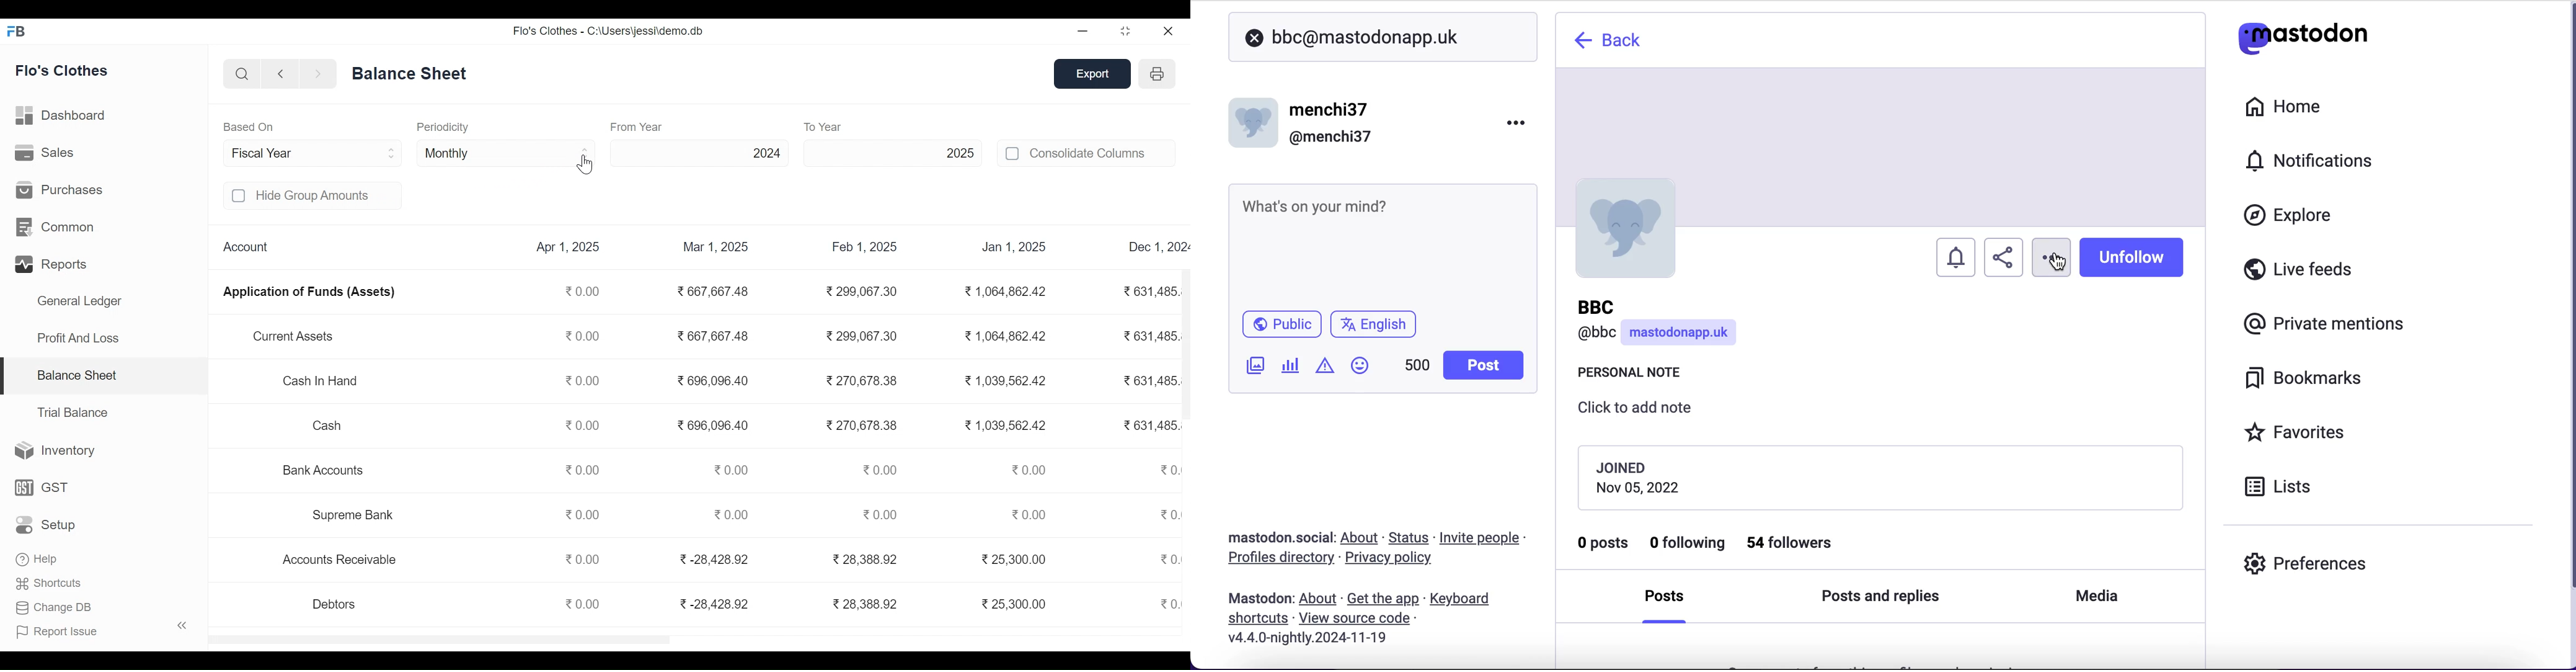  Describe the element at coordinates (1639, 229) in the screenshot. I see `profile picture` at that location.